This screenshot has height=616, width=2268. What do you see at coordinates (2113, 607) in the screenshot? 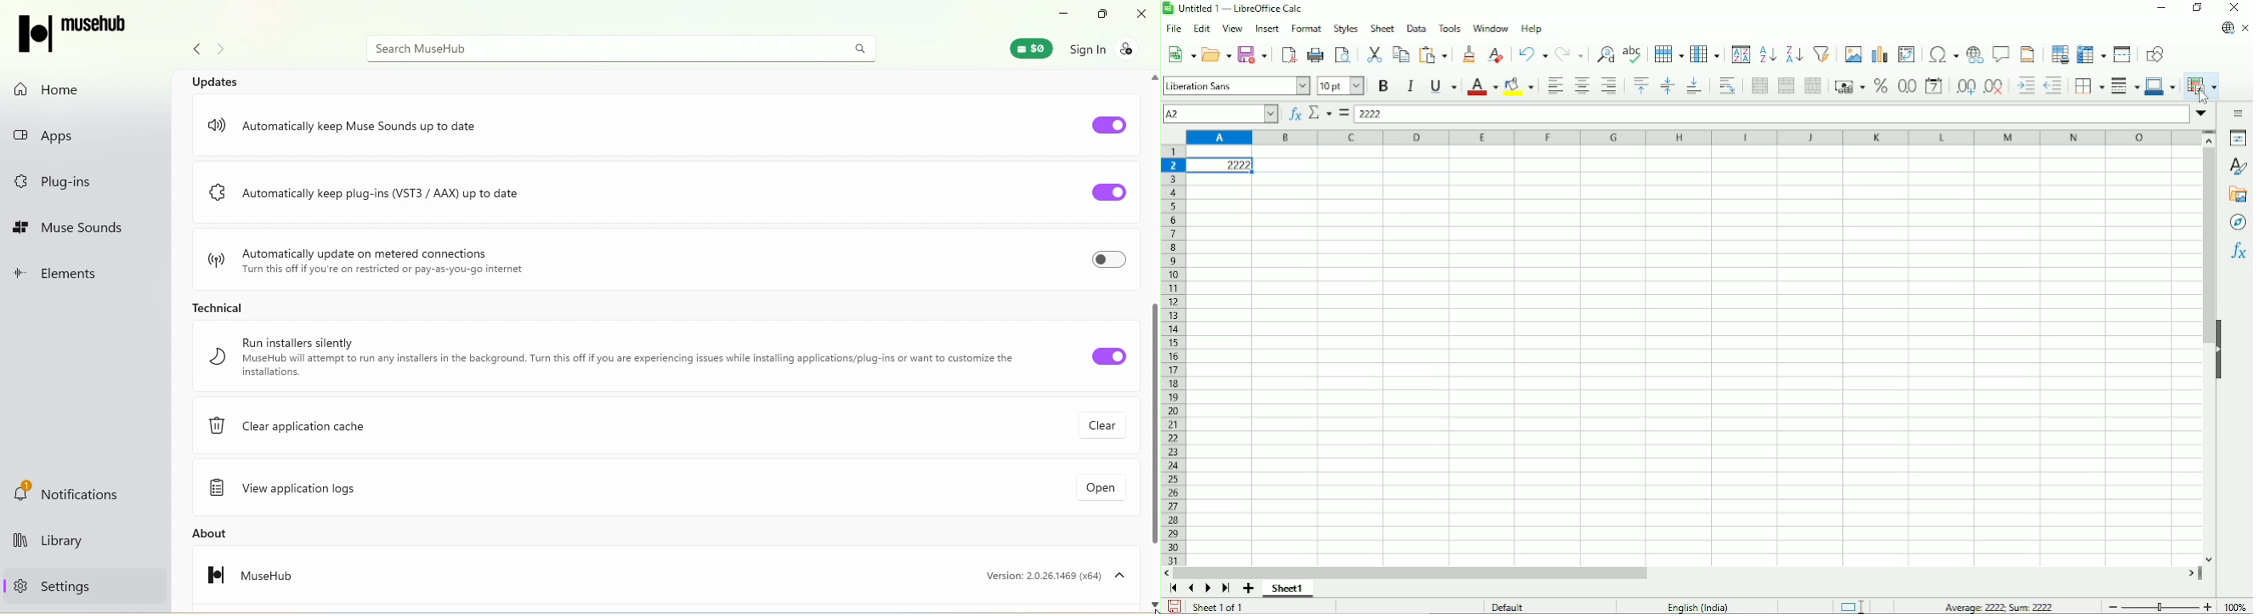
I see `zoom out` at bounding box center [2113, 607].